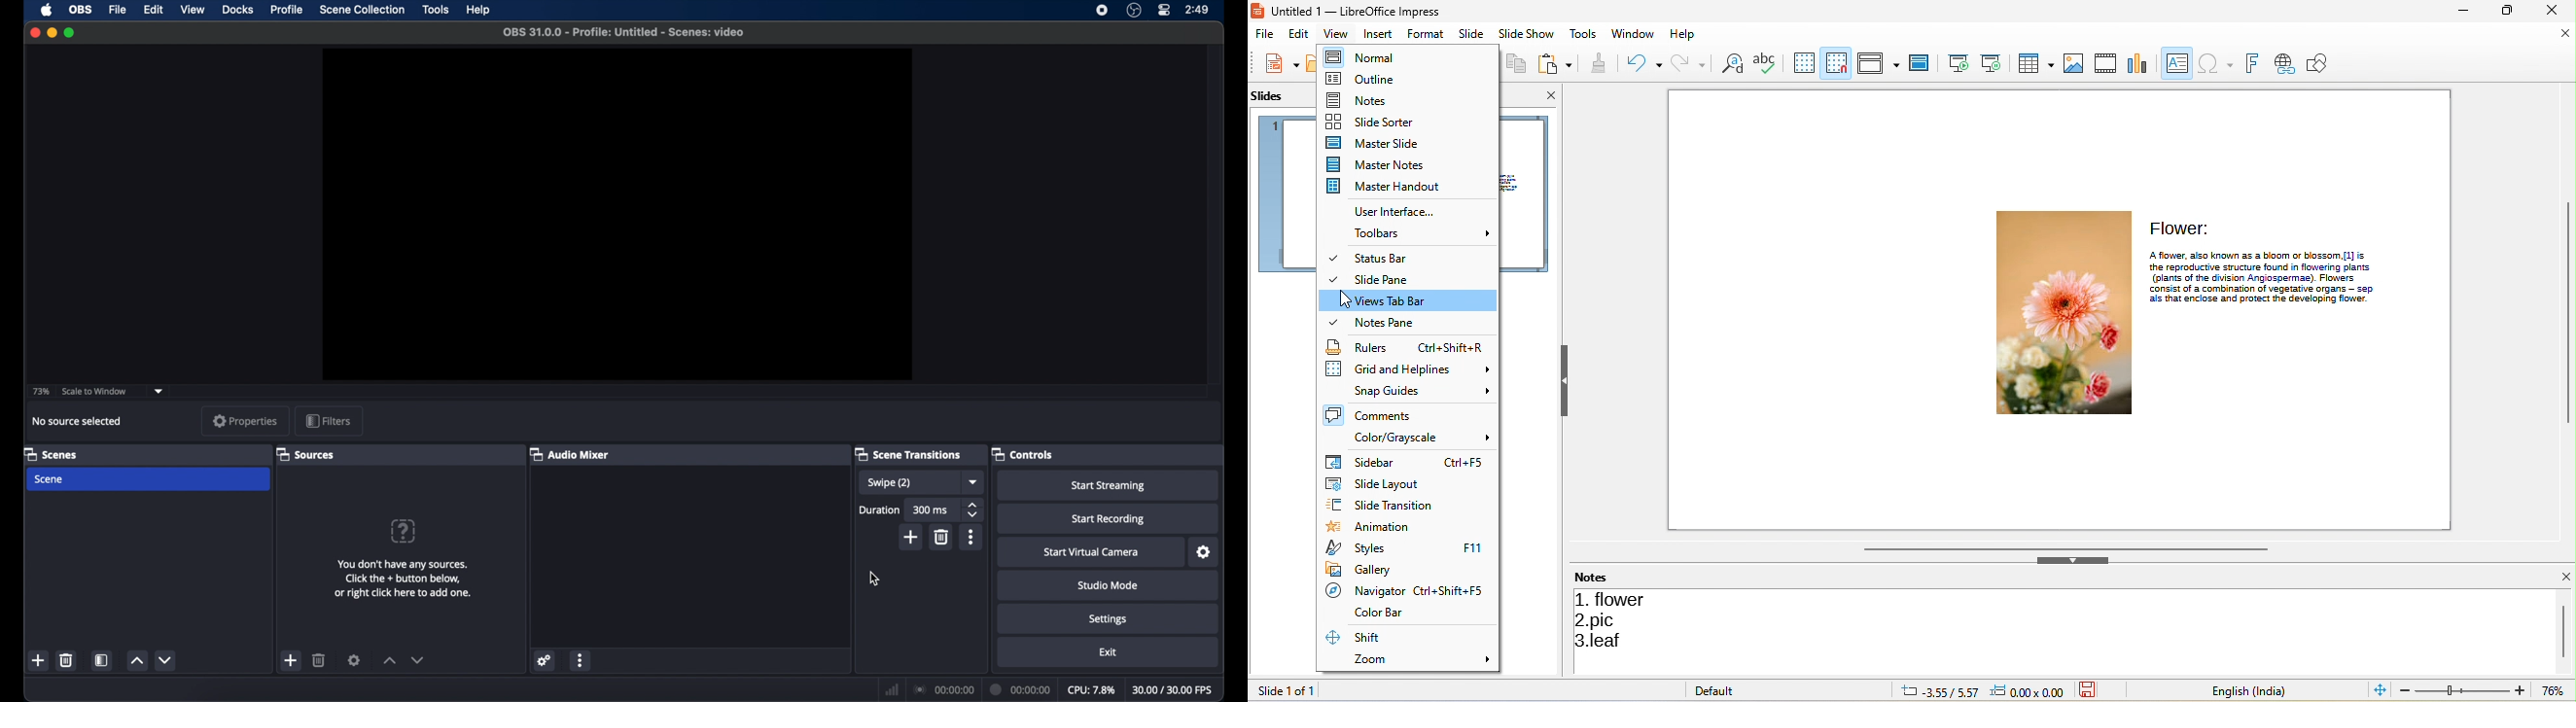 The width and height of the screenshot is (2576, 728). Describe the element at coordinates (419, 660) in the screenshot. I see `decrement` at that location.